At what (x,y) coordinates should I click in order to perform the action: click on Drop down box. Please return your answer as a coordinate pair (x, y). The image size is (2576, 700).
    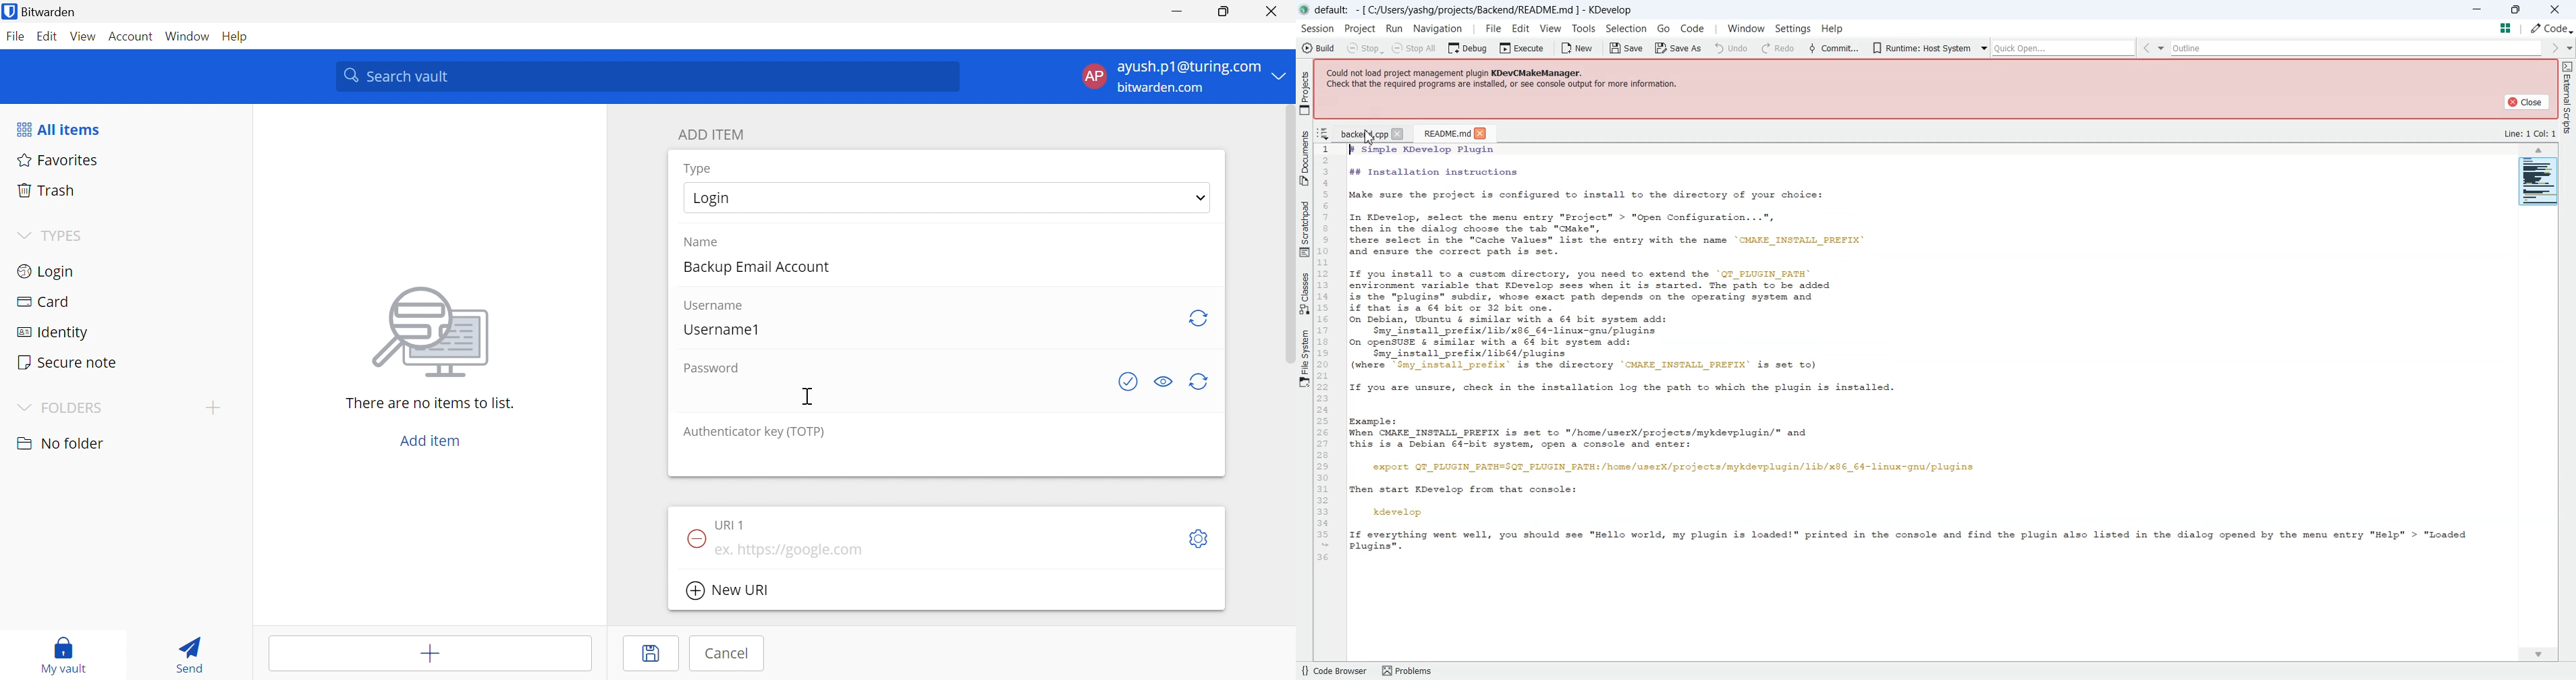
    Looking at the image, I should click on (2402, 47).